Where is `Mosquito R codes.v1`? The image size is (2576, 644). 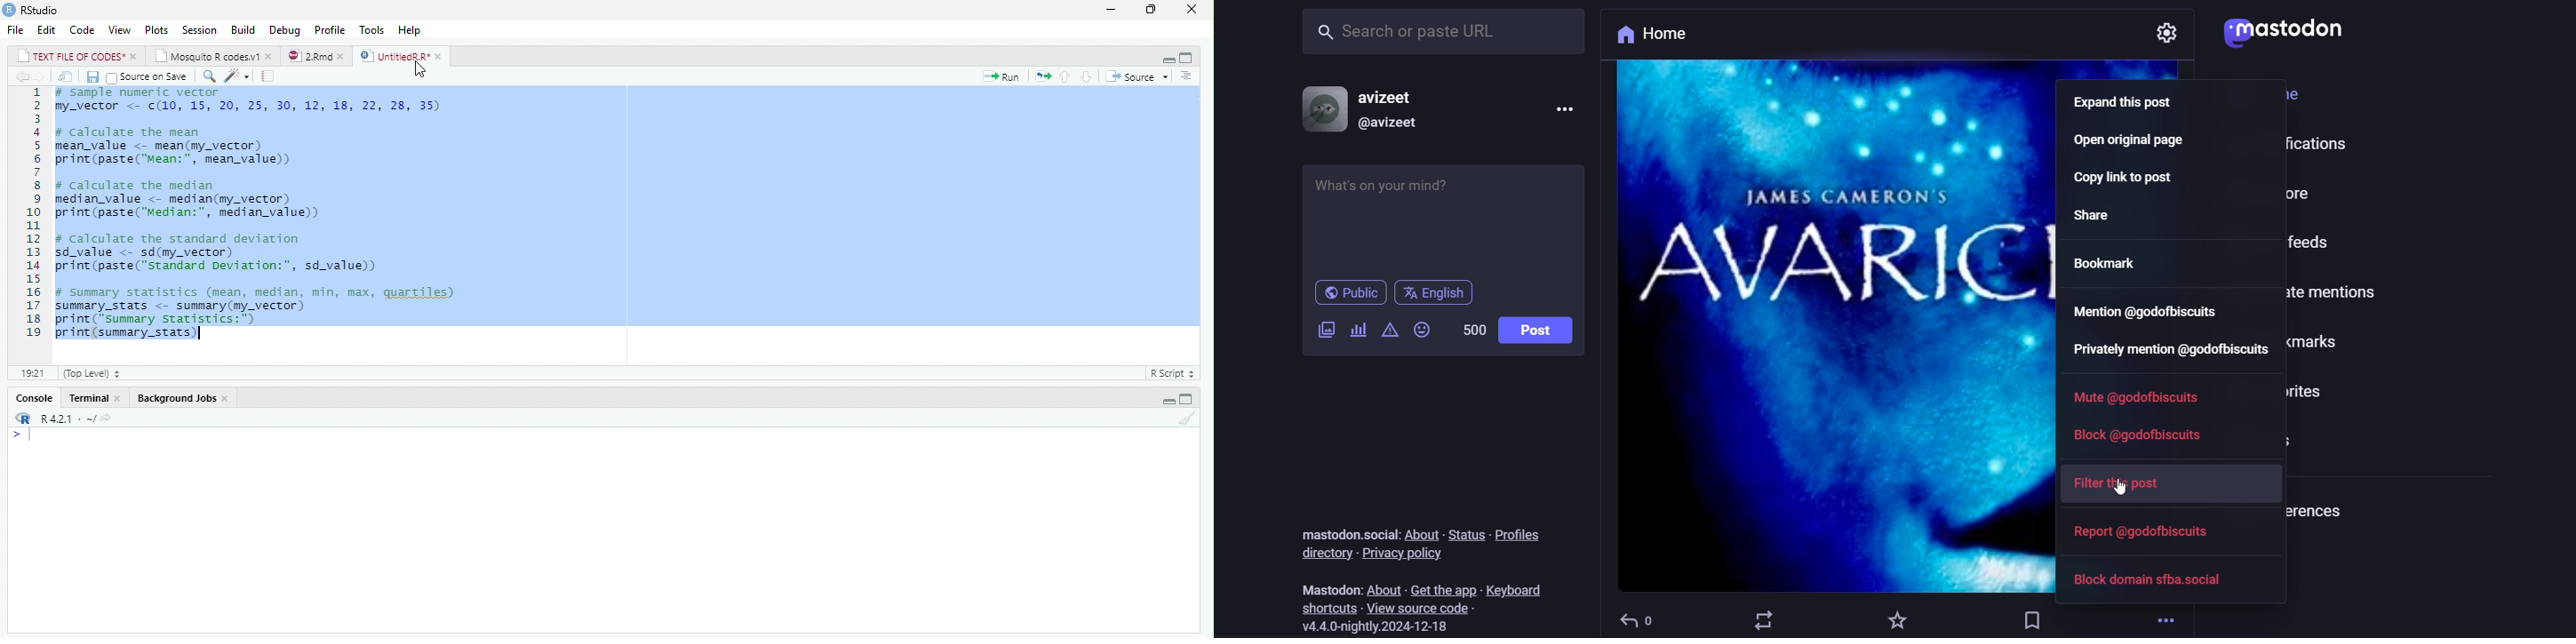 Mosquito R codes.v1 is located at coordinates (209, 57).